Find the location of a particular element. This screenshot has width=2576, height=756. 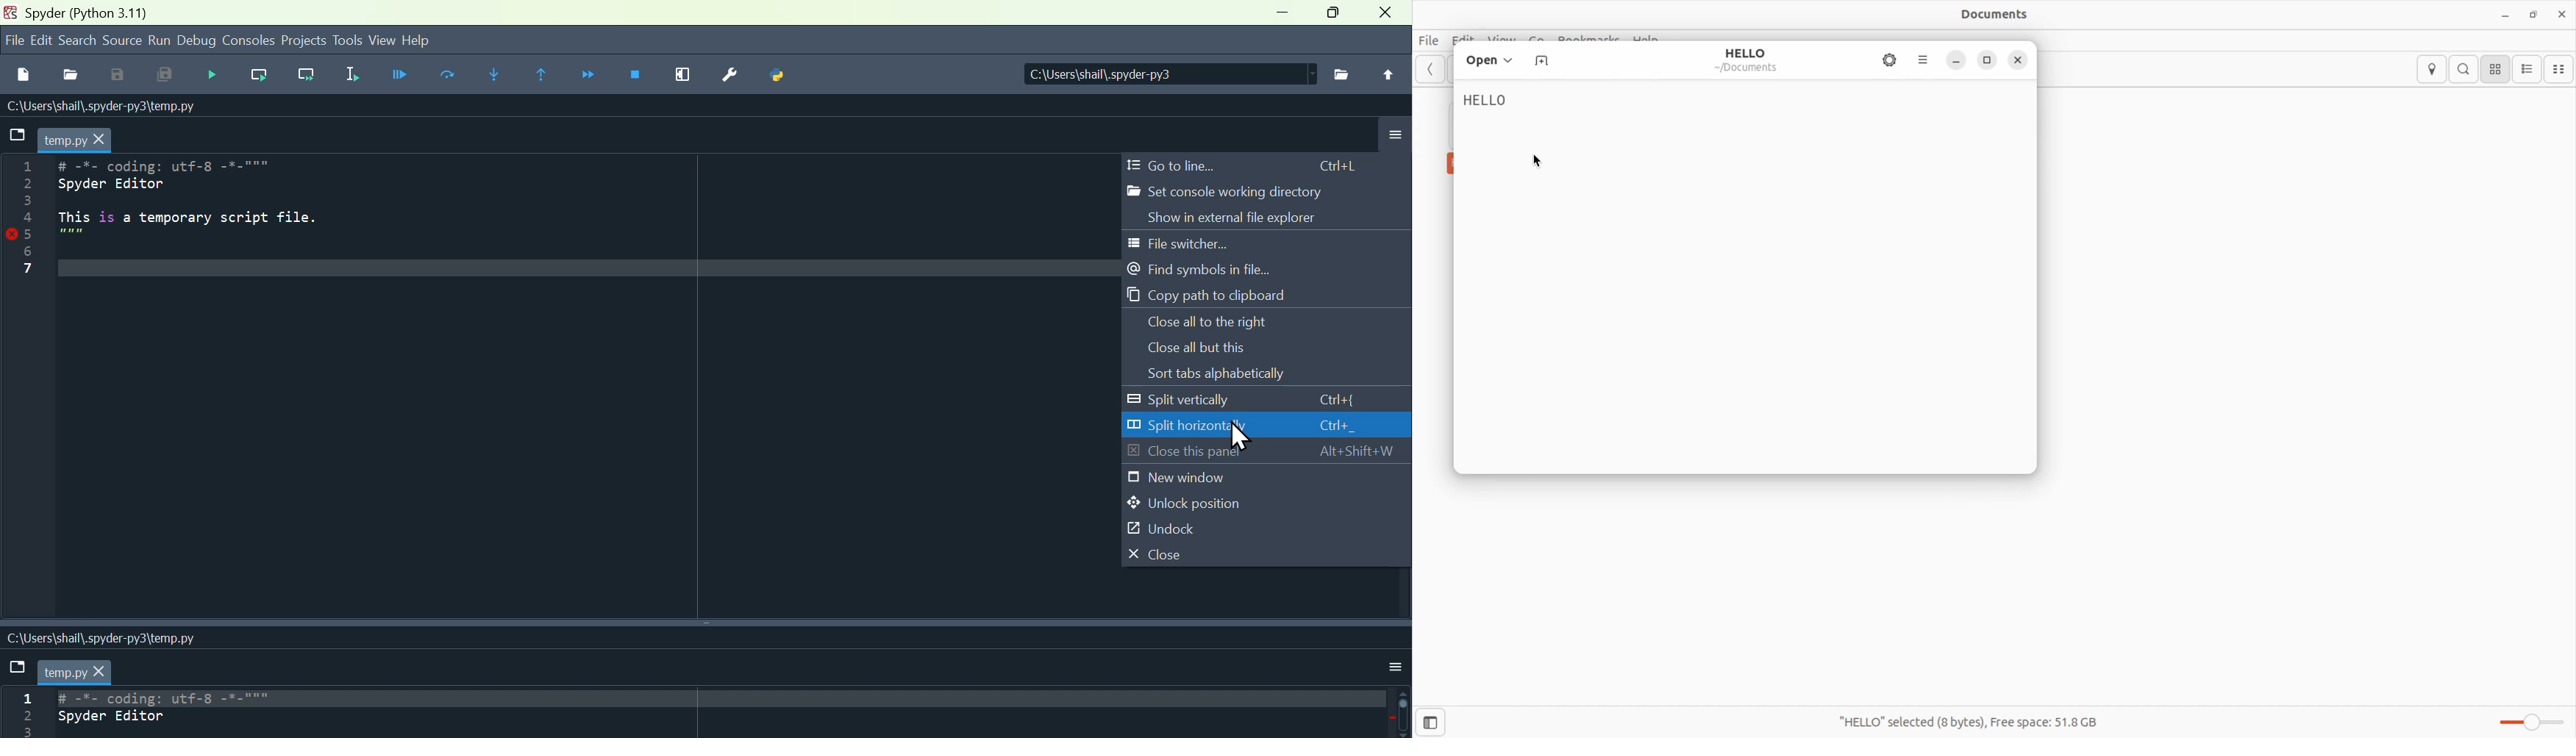

icon view is located at coordinates (2497, 70).